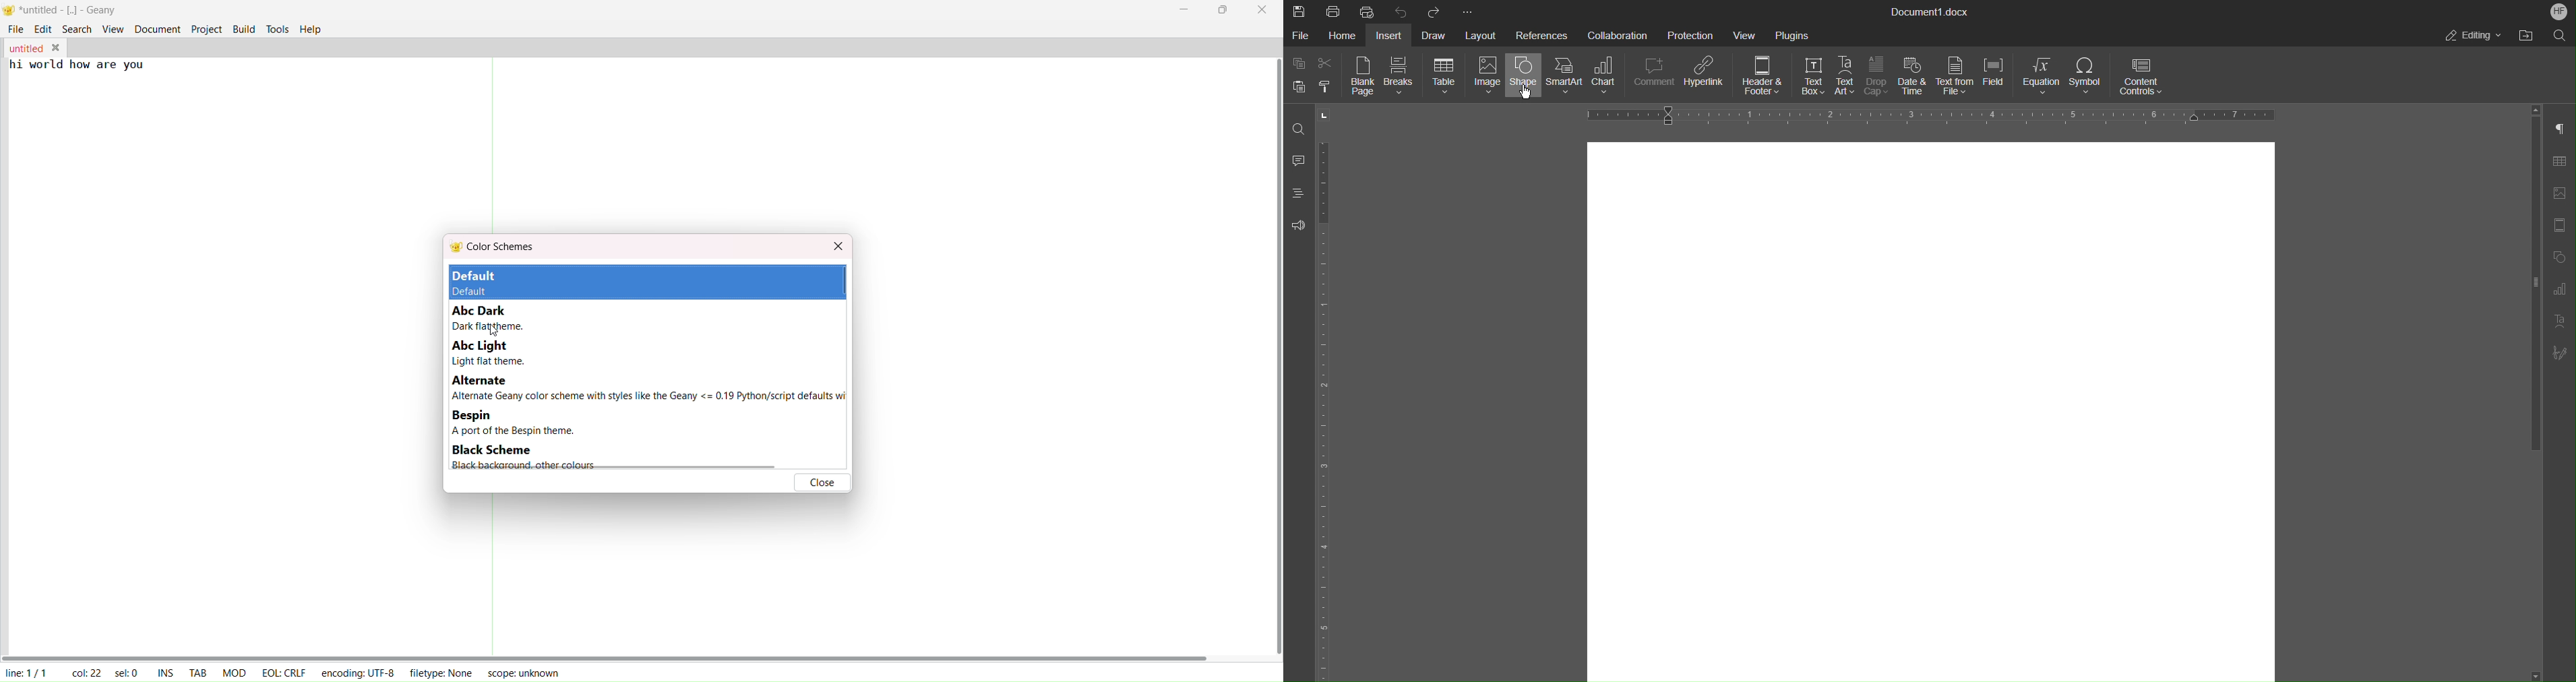 The height and width of the screenshot is (700, 2576). I want to click on file, so click(13, 29).